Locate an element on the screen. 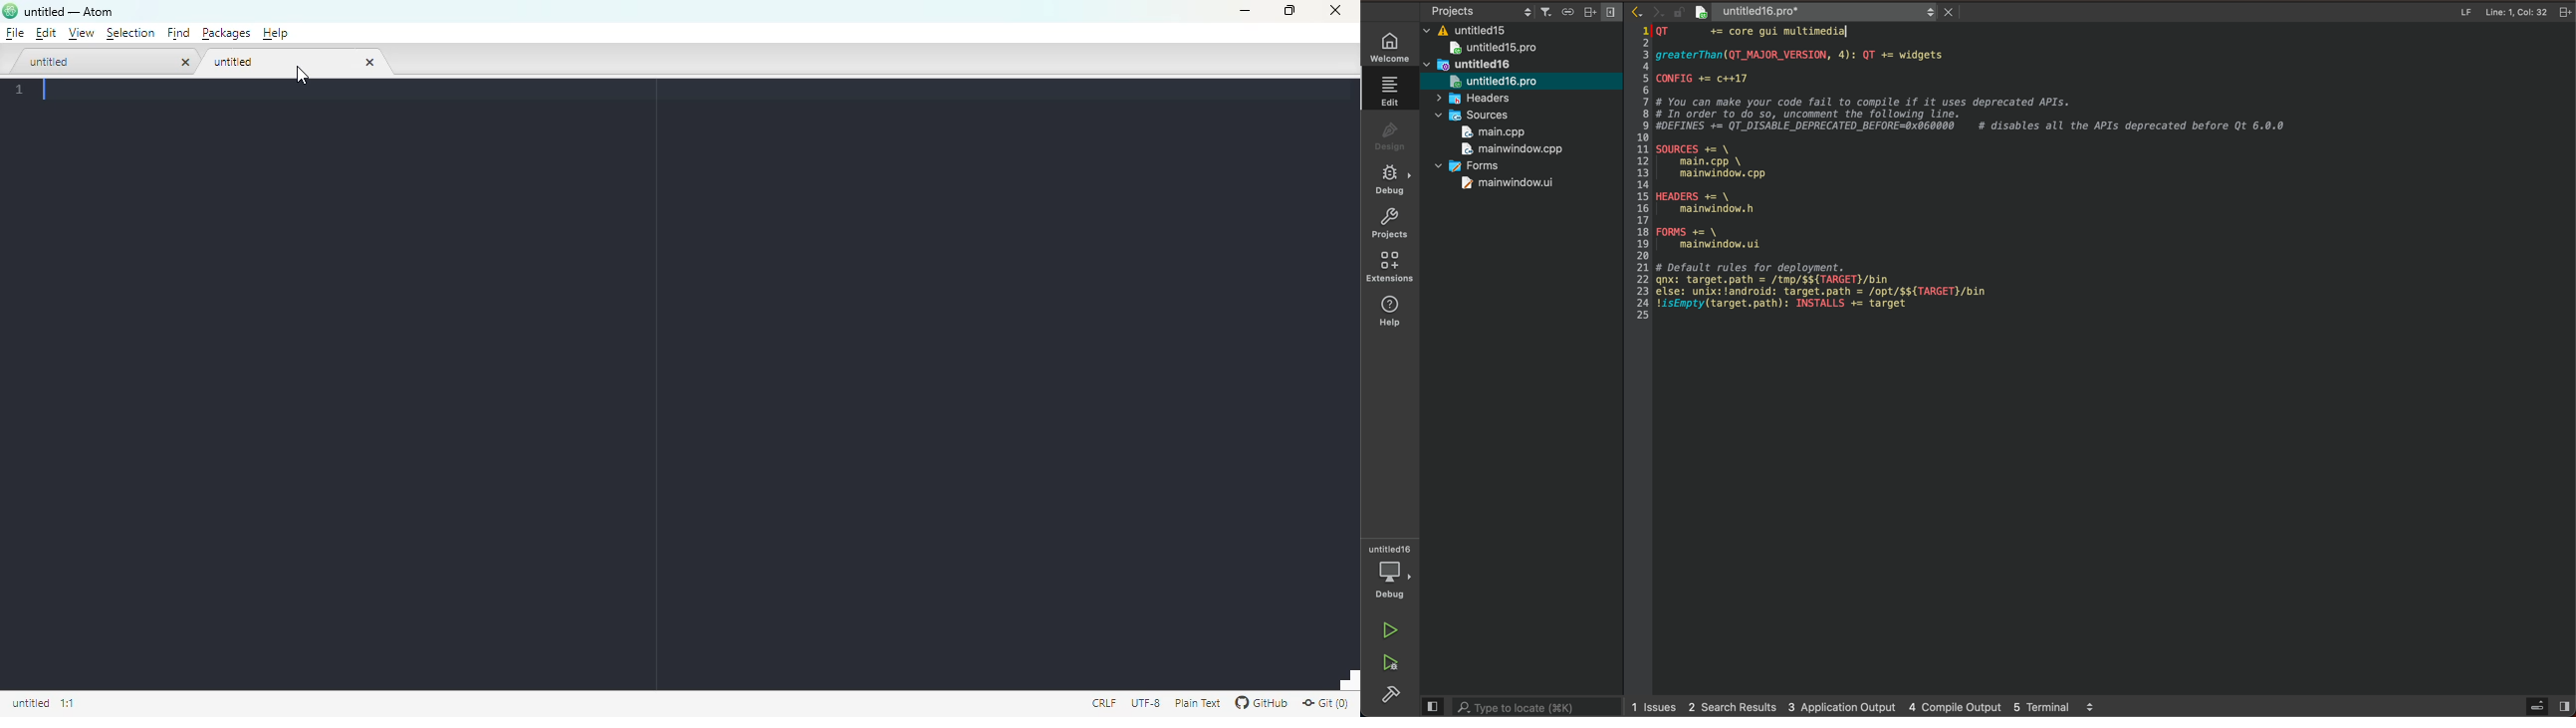 This screenshot has height=728, width=2576. Extension  is located at coordinates (1393, 268).